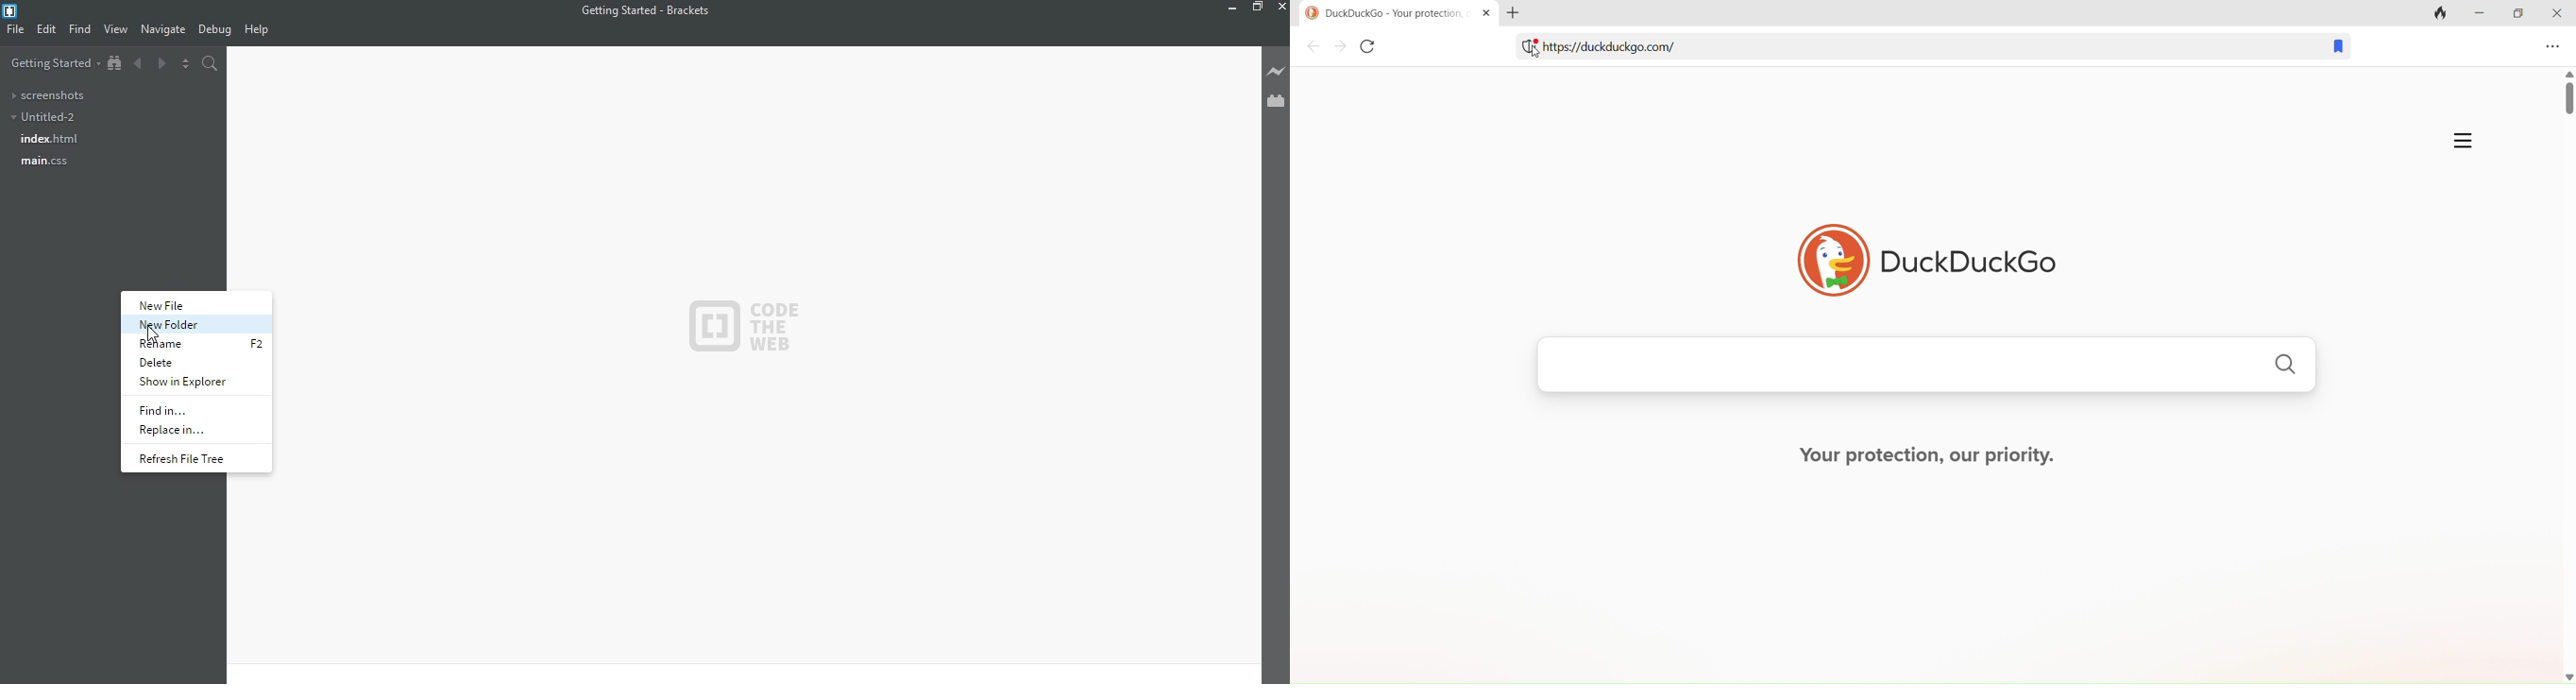 The width and height of the screenshot is (2576, 700). Describe the element at coordinates (186, 459) in the screenshot. I see `refresh file tree` at that location.